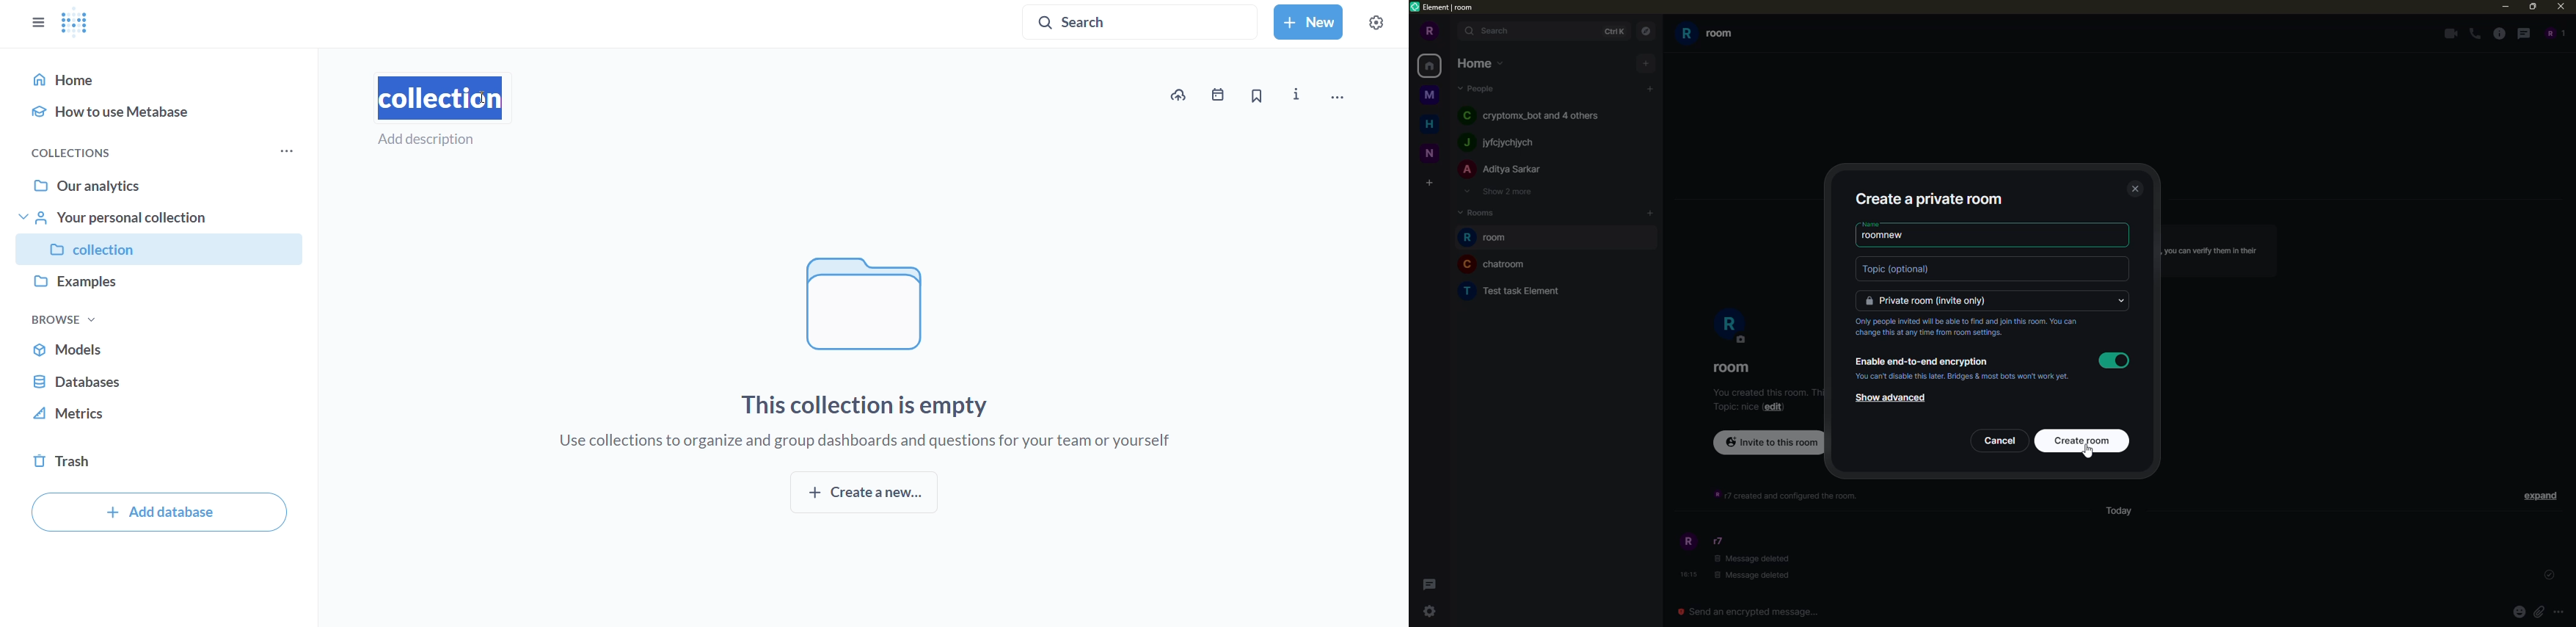 This screenshot has height=644, width=2576. Describe the element at coordinates (2540, 612) in the screenshot. I see `attach` at that location.